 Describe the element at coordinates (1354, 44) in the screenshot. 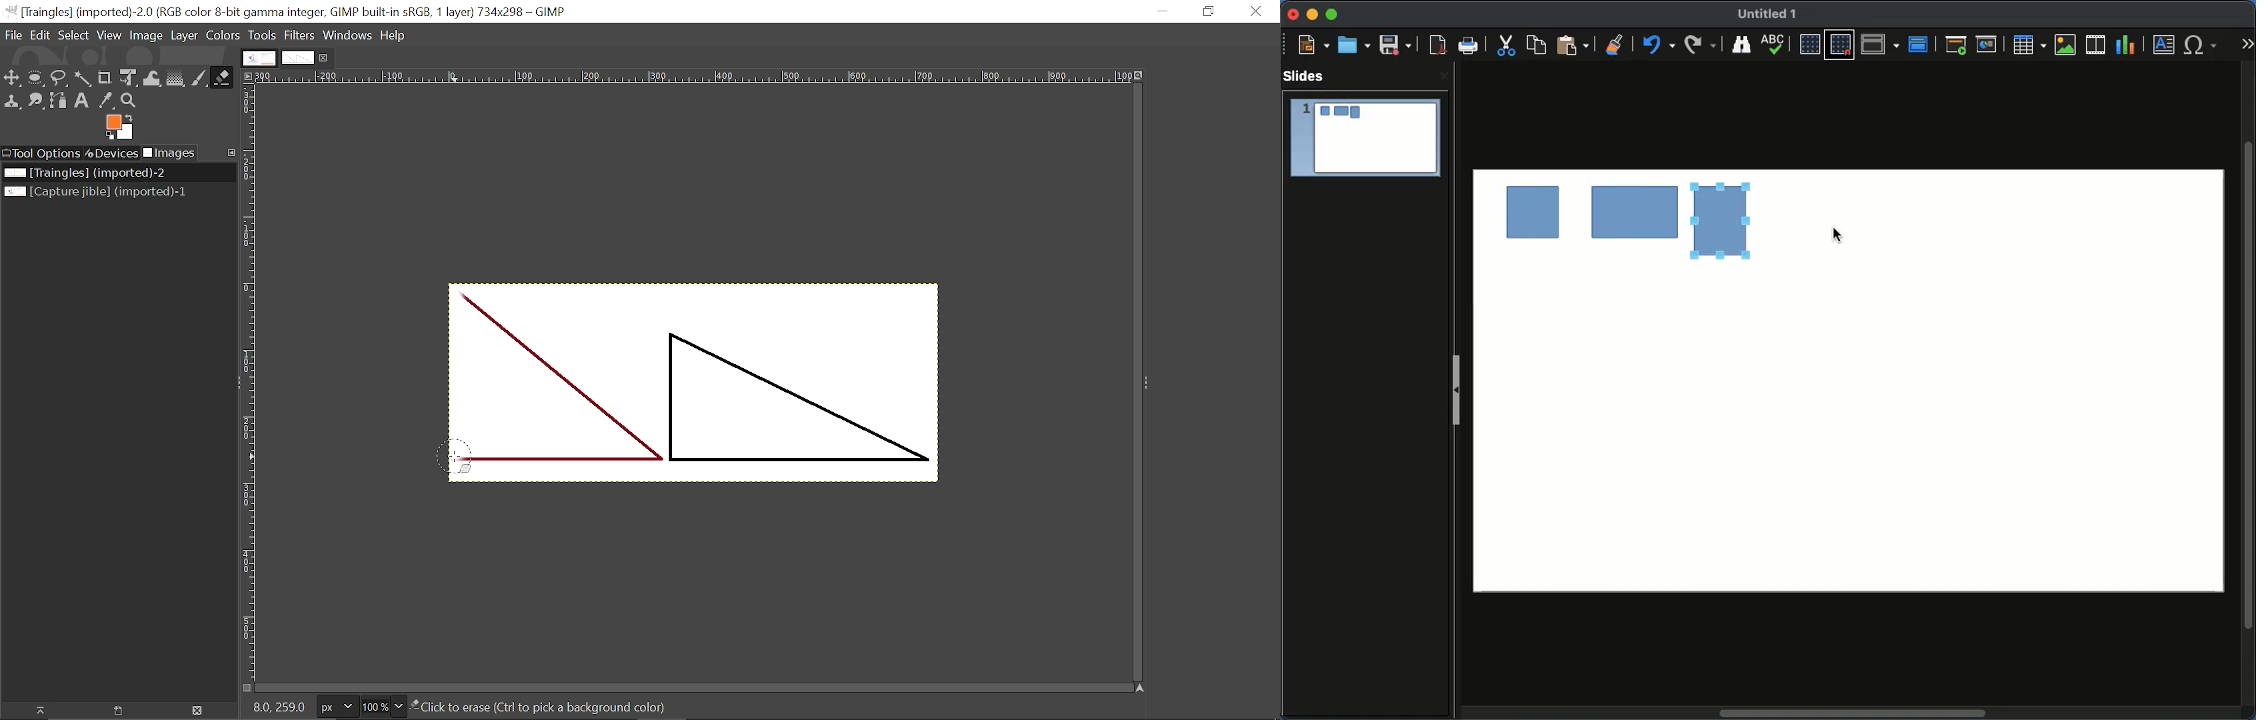

I see `Open` at that location.